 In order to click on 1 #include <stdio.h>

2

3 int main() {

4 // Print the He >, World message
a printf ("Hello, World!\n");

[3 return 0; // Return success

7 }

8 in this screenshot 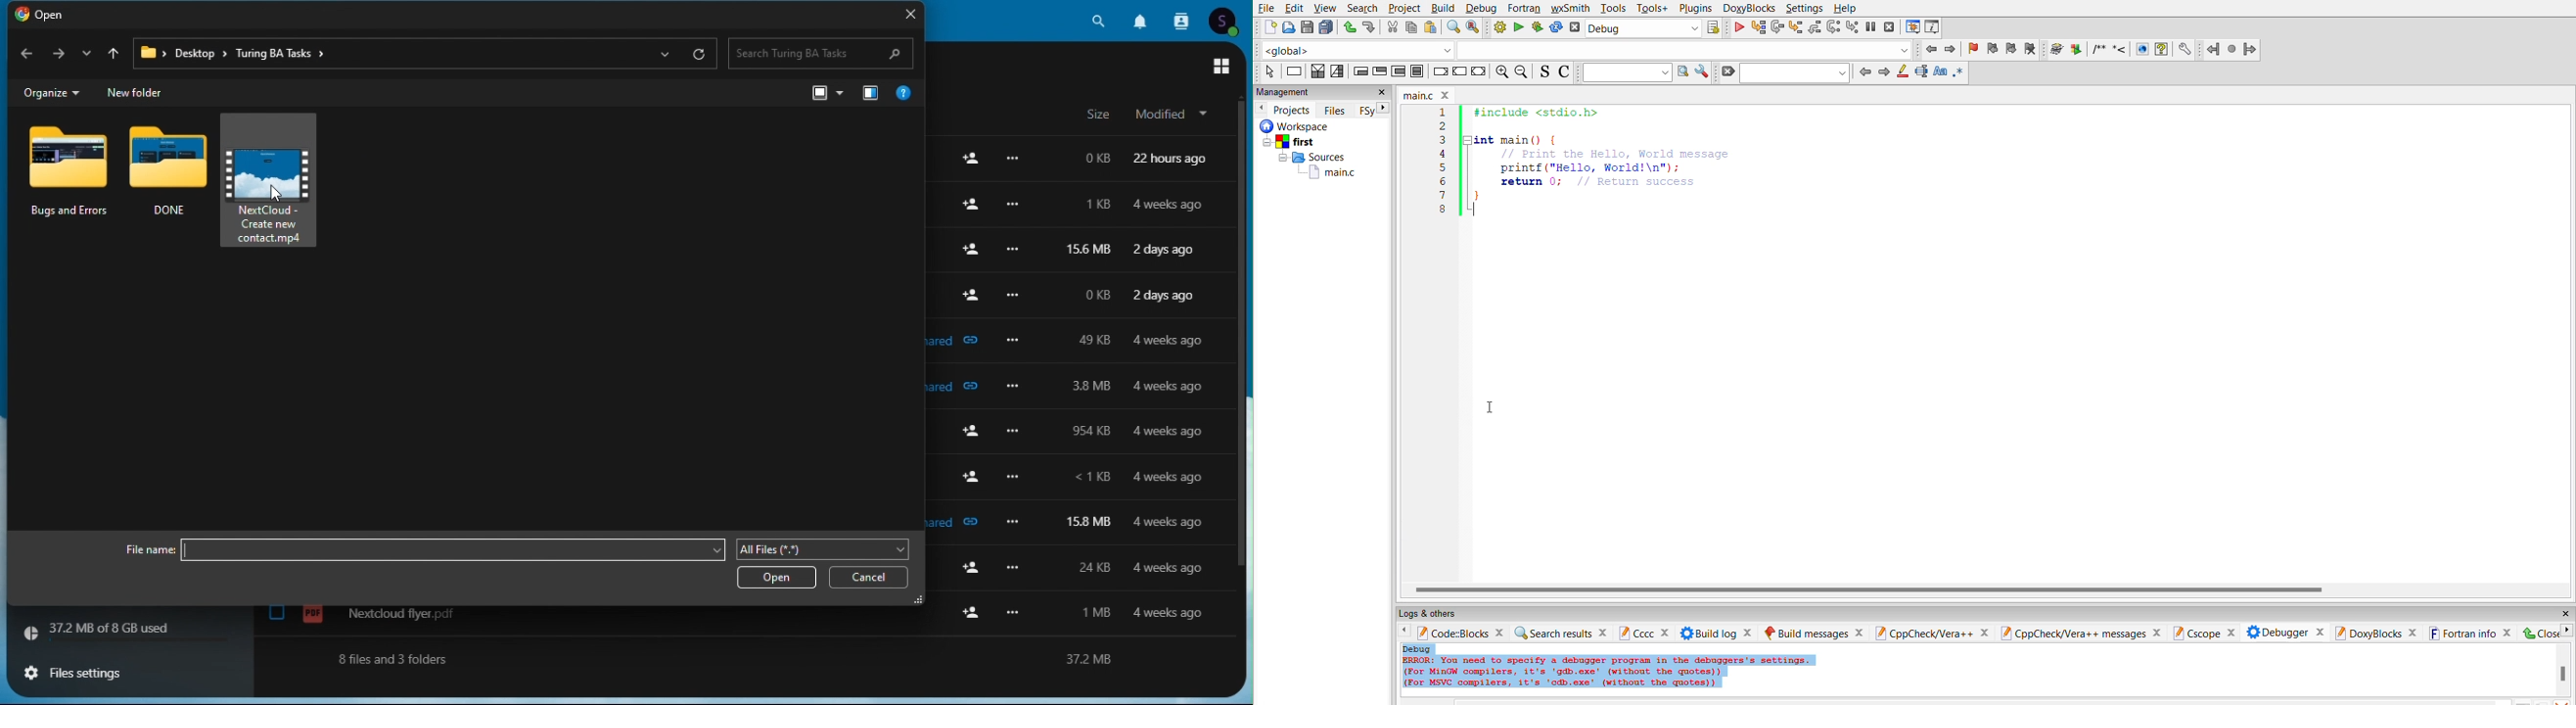, I will do `click(1591, 172)`.